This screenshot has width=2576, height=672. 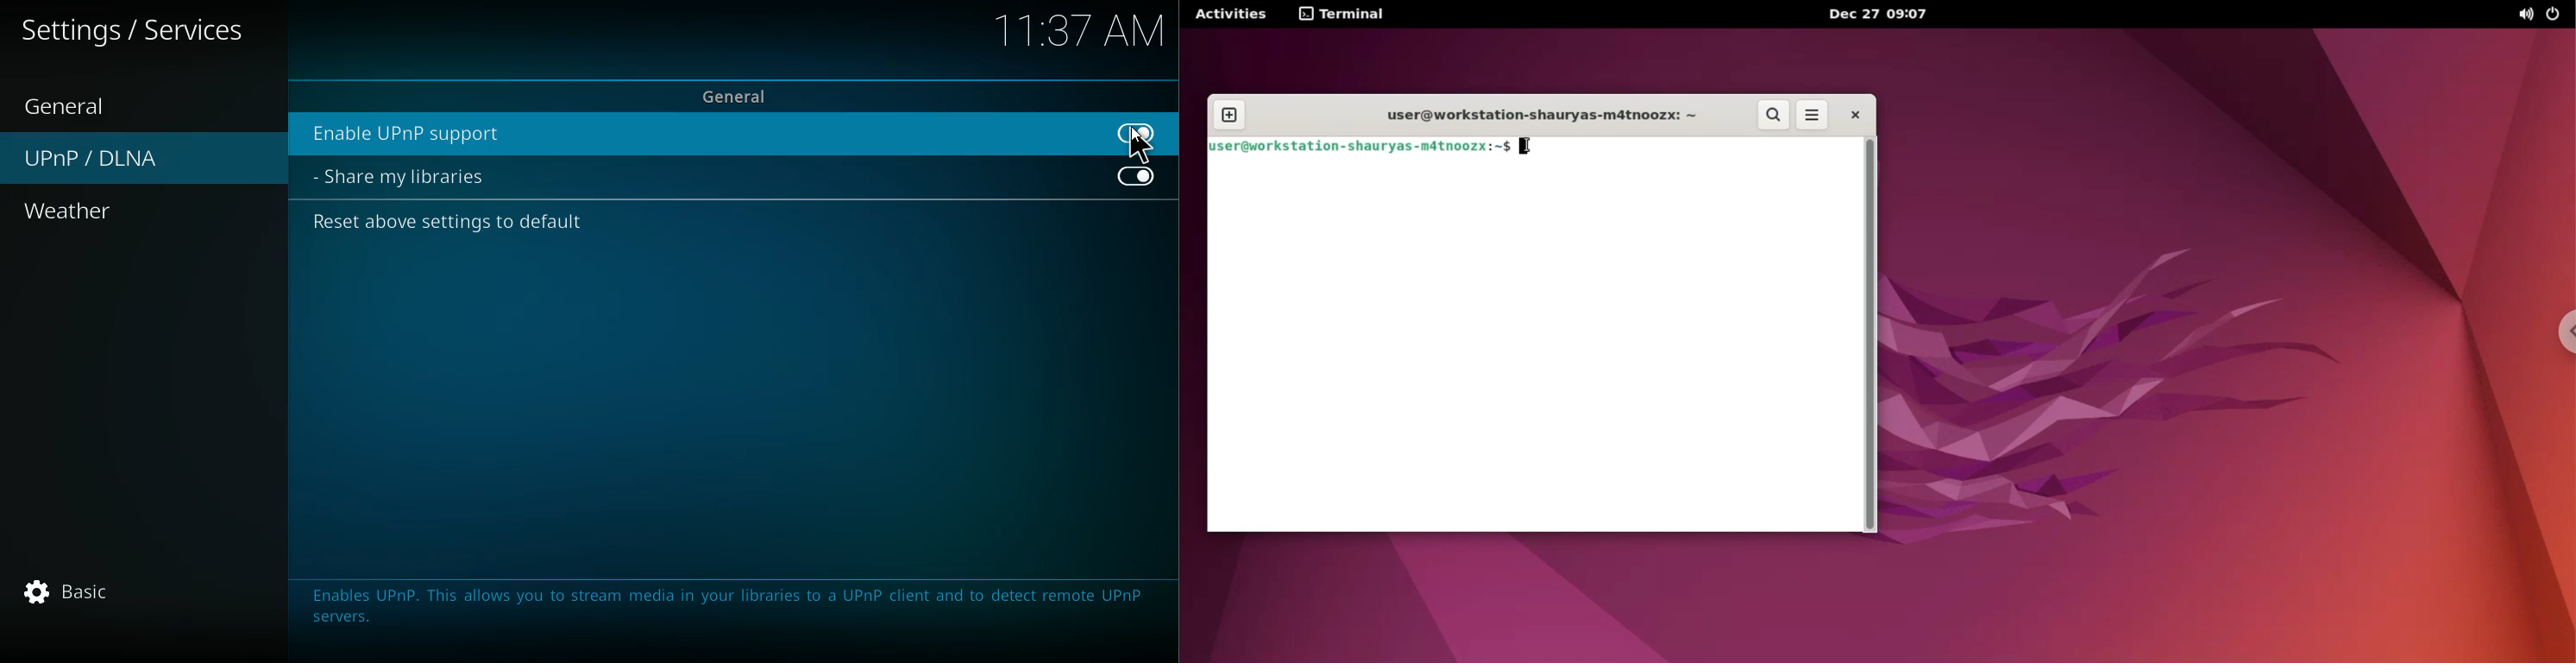 I want to click on terminal, so click(x=1342, y=13).